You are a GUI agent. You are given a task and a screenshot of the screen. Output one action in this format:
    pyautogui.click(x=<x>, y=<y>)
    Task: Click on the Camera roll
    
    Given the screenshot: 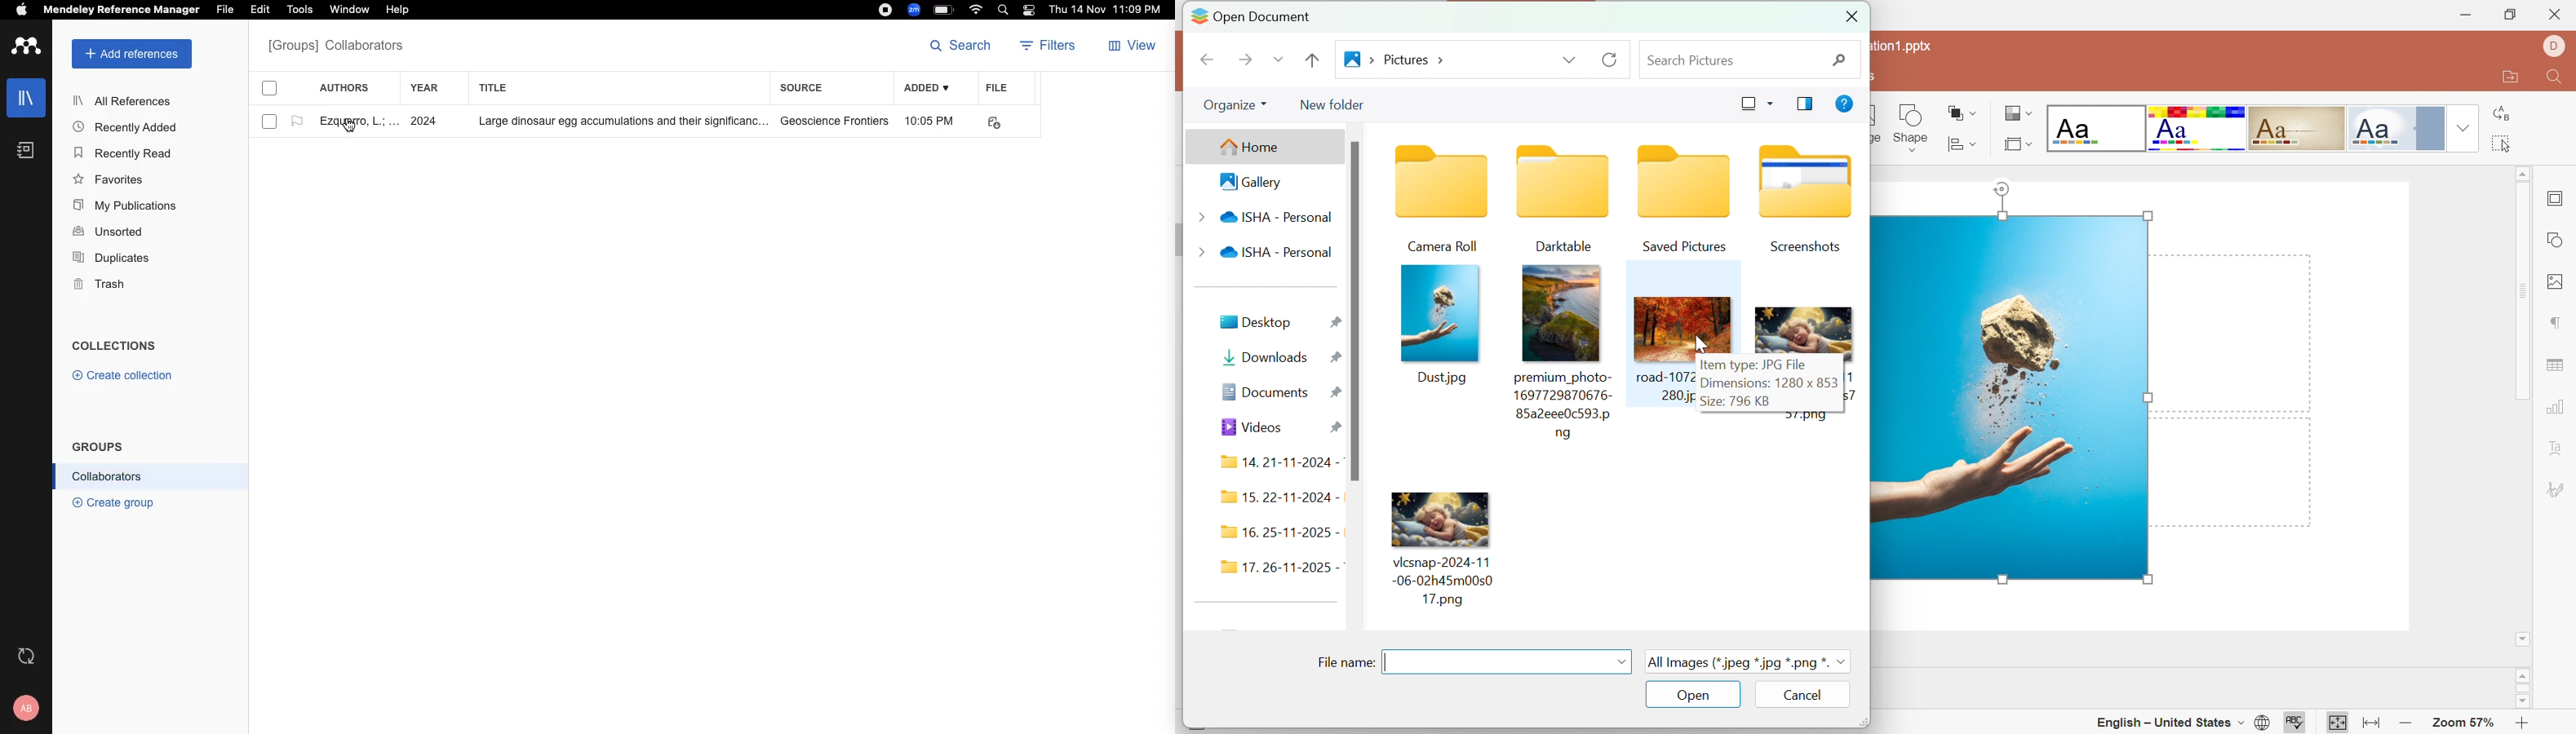 What is the action you would take?
    pyautogui.click(x=1441, y=196)
    